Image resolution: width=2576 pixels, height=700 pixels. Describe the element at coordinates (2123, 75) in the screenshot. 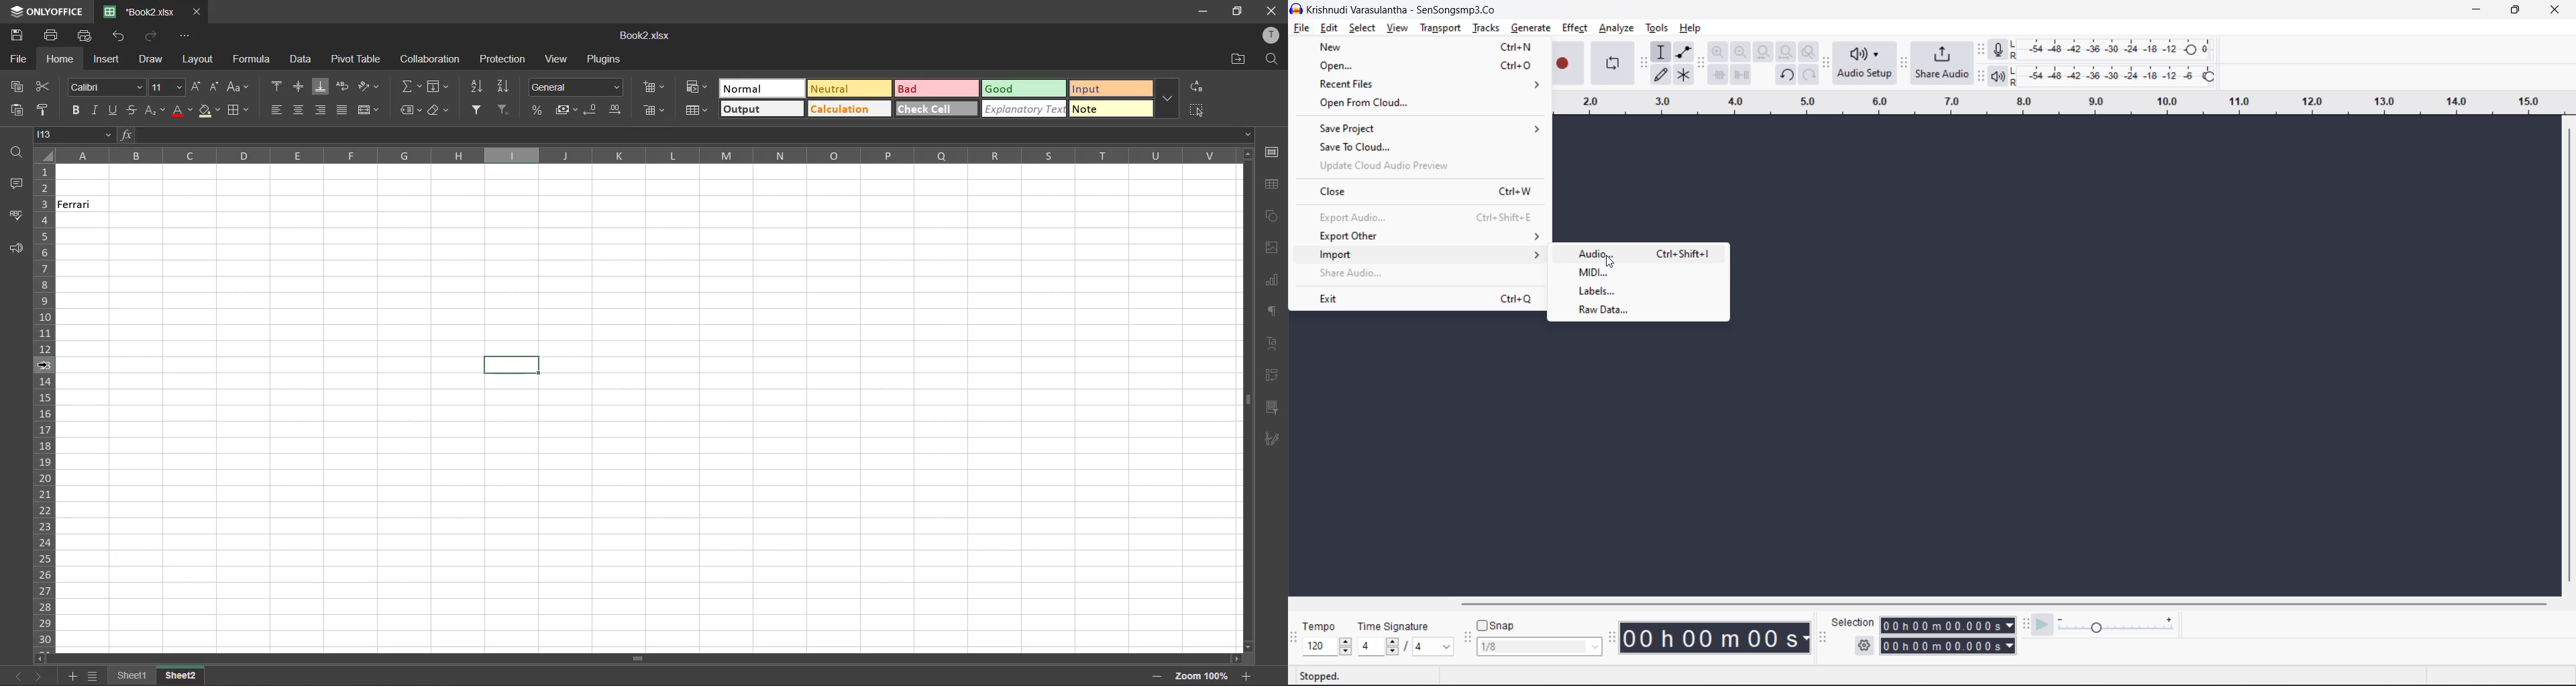

I see `playback level` at that location.